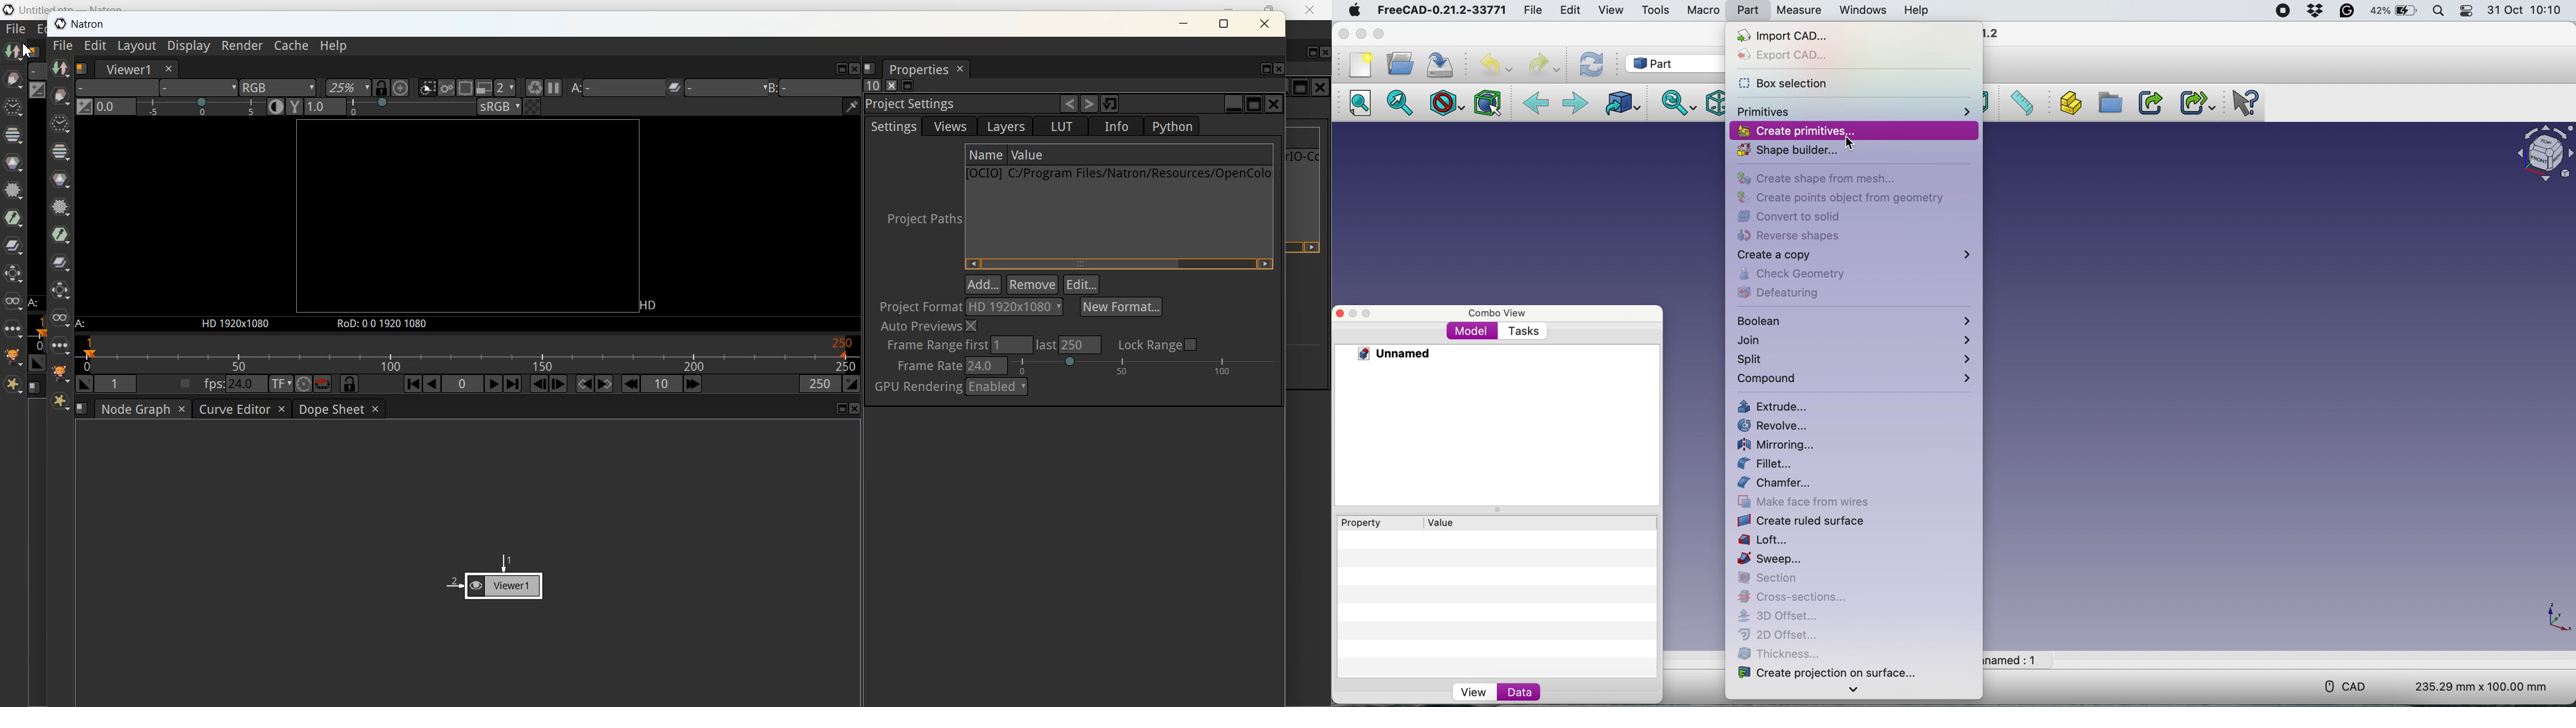  I want to click on Fit all, so click(1359, 101).